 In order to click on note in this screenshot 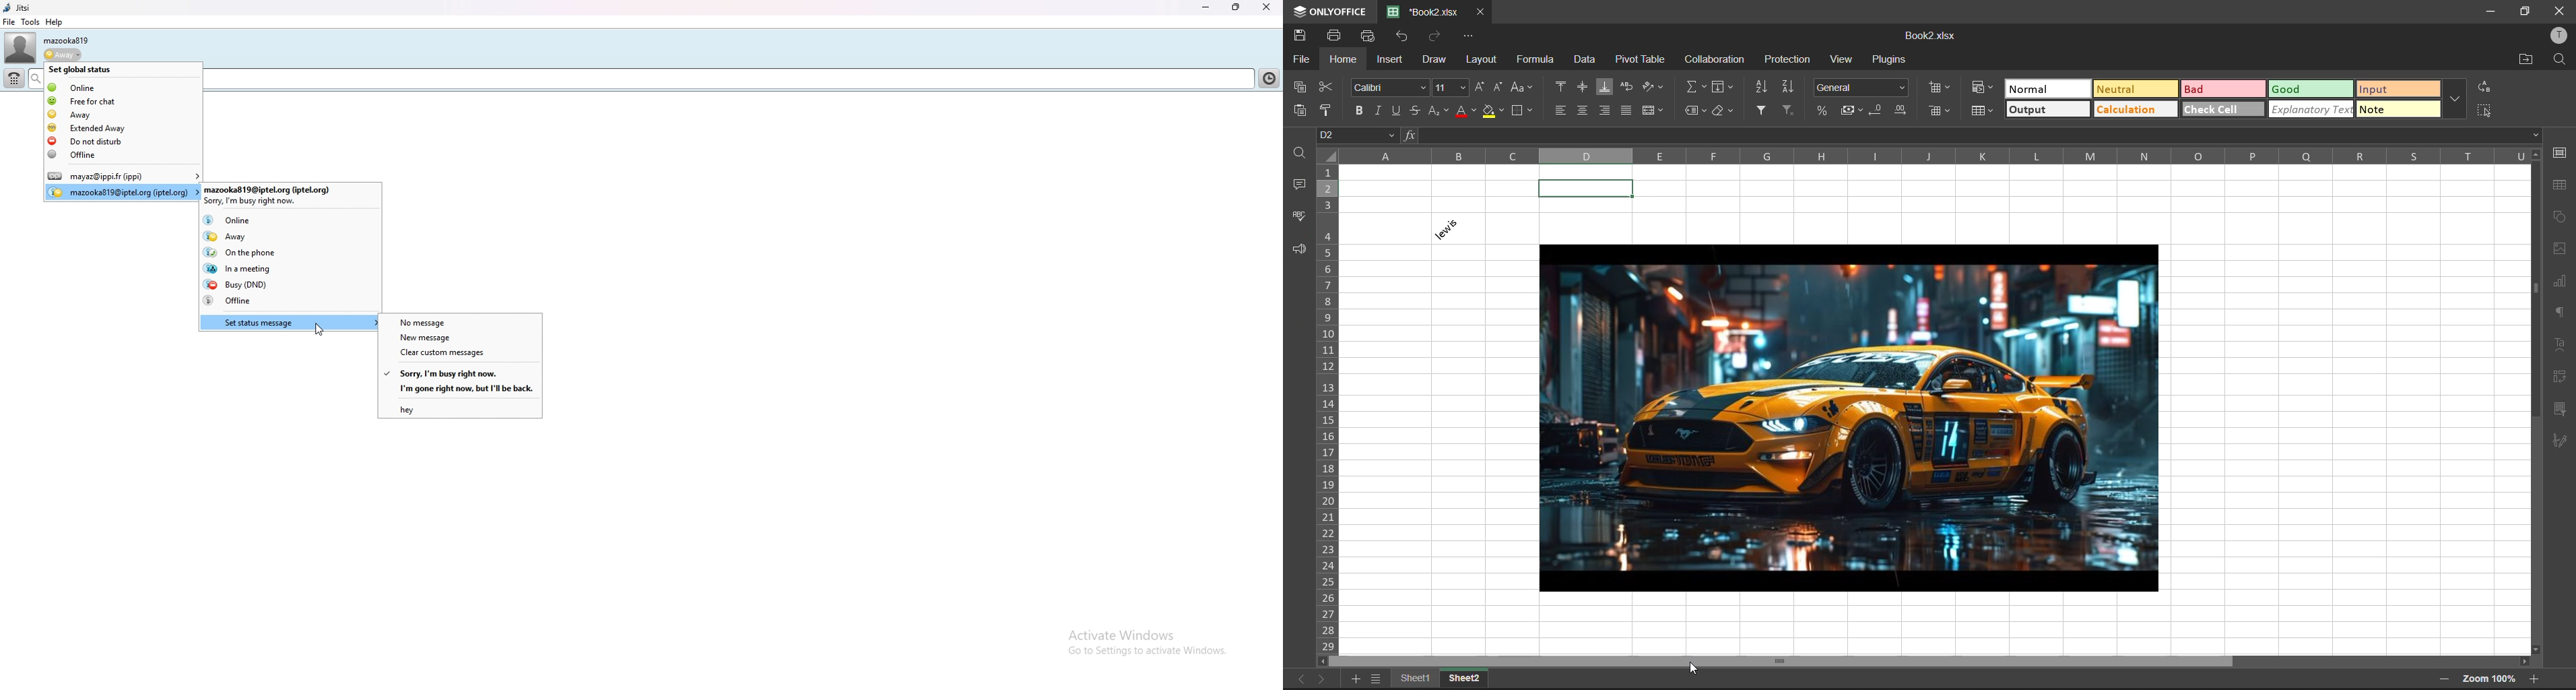, I will do `click(2396, 111)`.